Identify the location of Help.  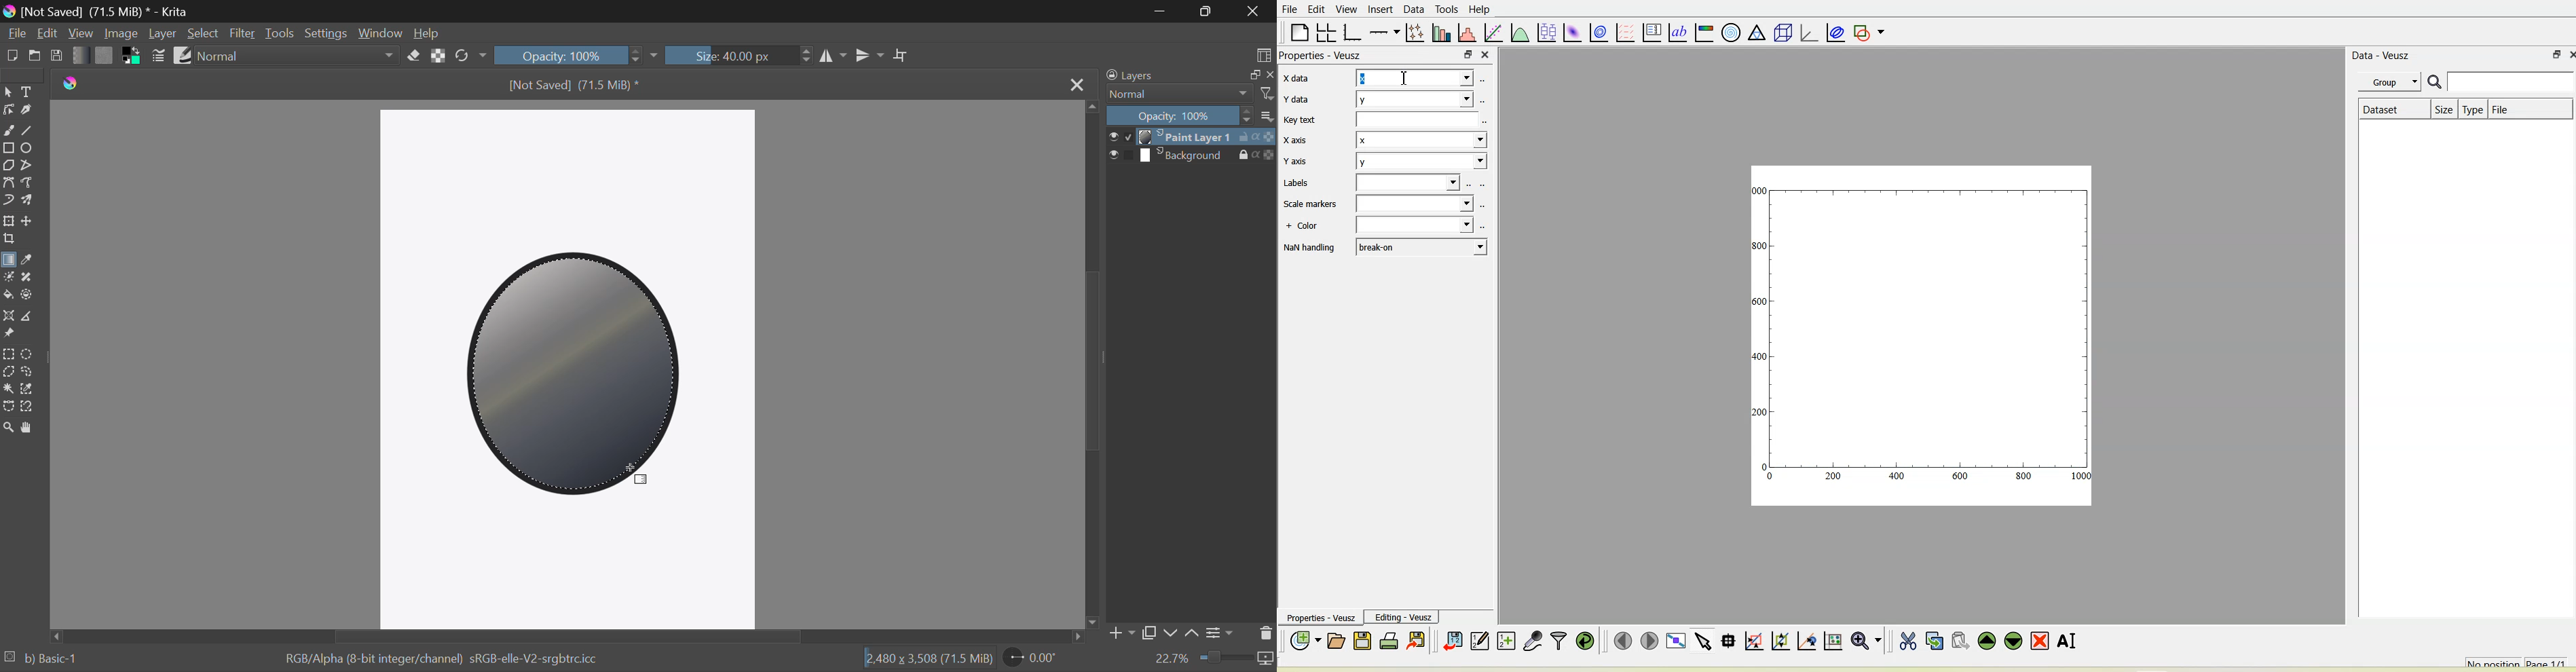
(430, 33).